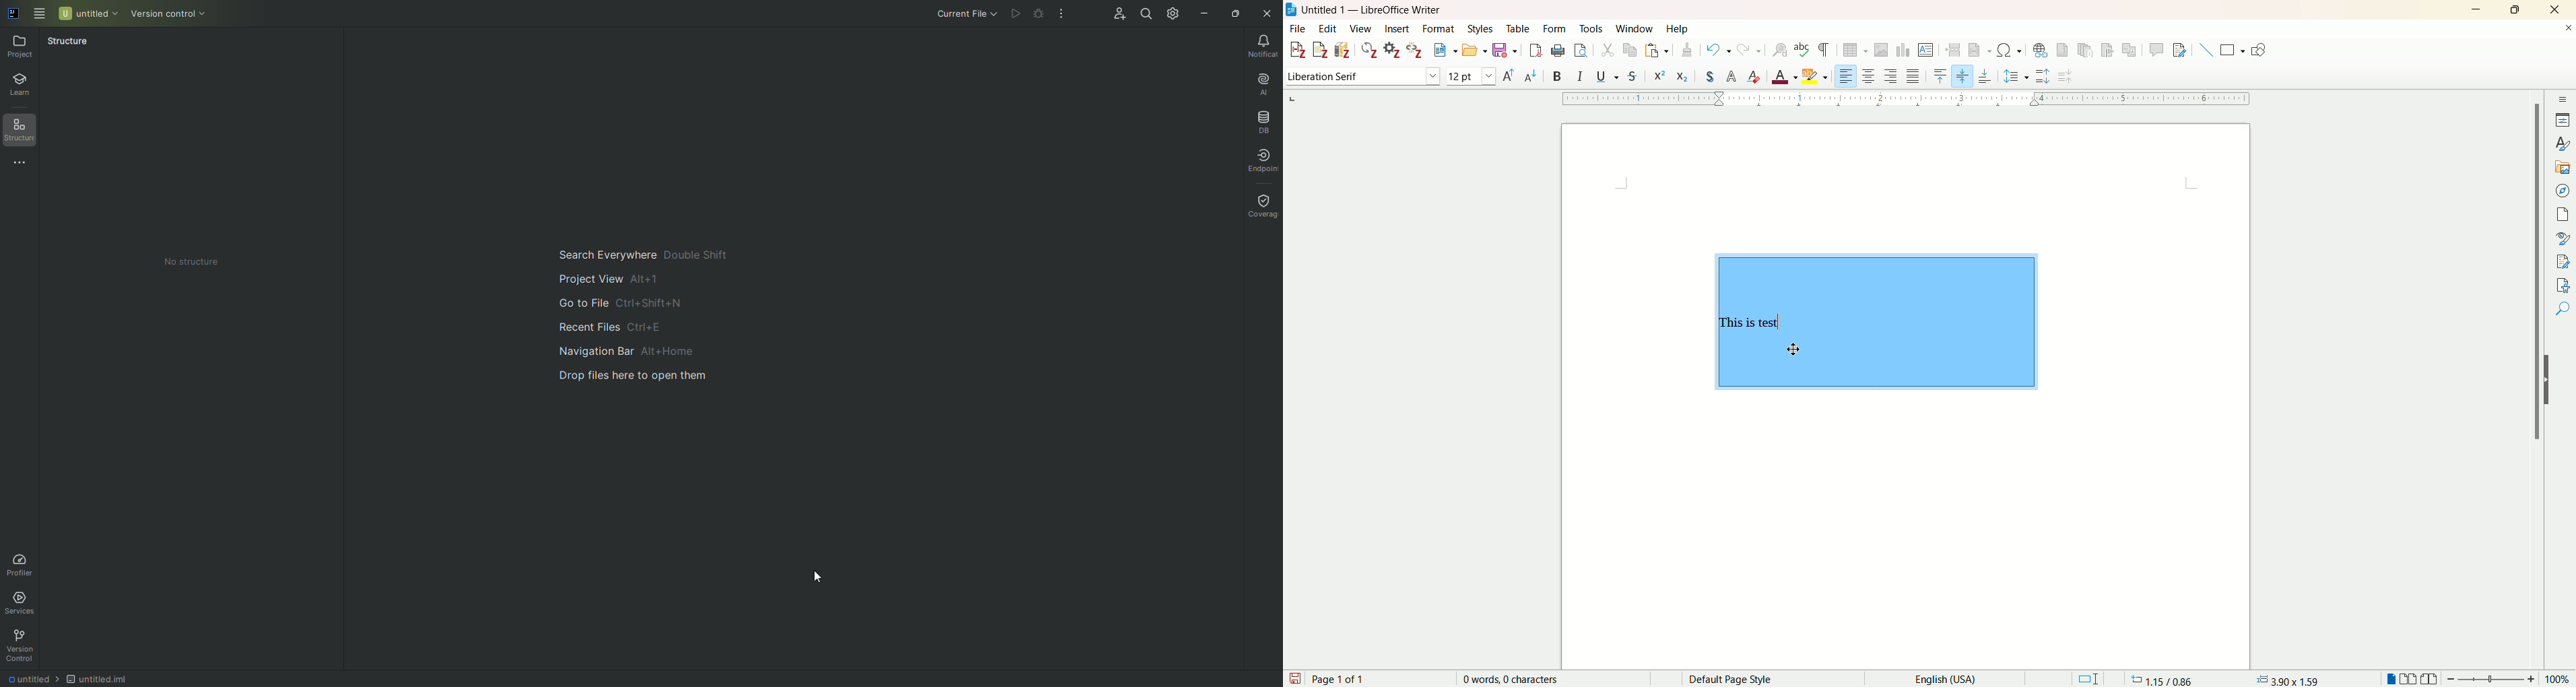  What do you see at coordinates (1505, 75) in the screenshot?
I see `bring to front` at bounding box center [1505, 75].